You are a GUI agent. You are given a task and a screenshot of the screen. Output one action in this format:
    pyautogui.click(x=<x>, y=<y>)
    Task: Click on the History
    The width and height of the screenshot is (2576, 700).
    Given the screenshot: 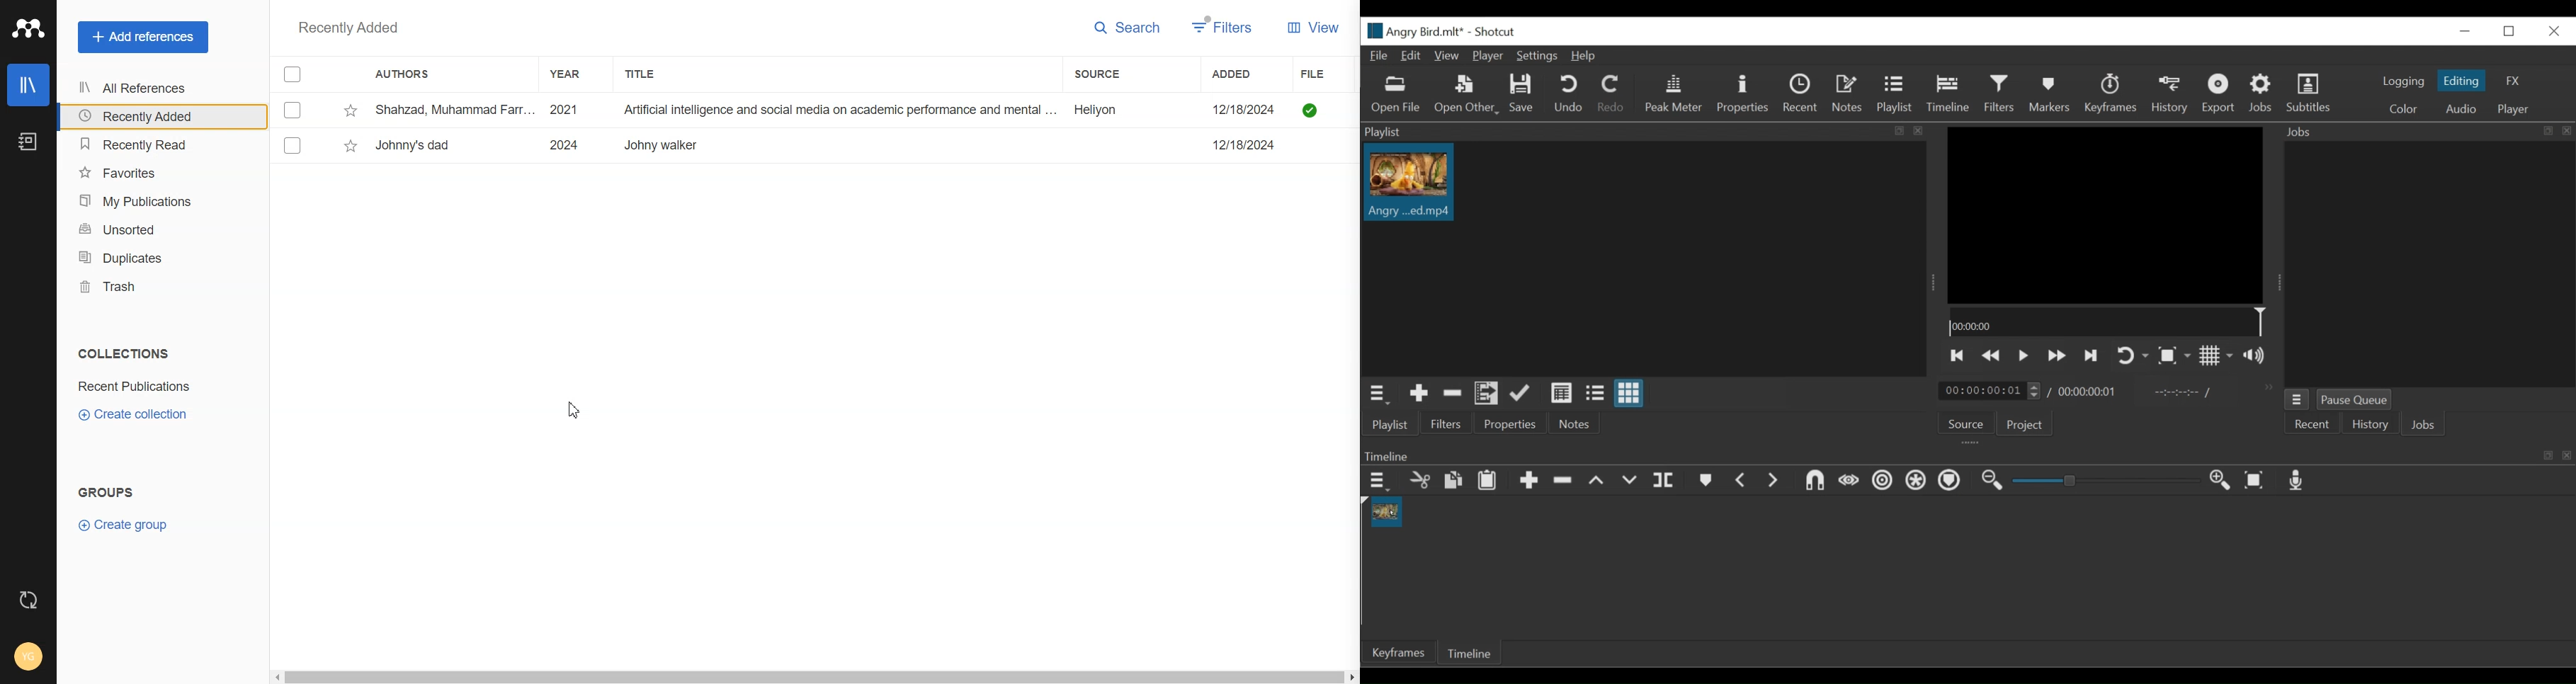 What is the action you would take?
    pyautogui.click(x=2370, y=426)
    